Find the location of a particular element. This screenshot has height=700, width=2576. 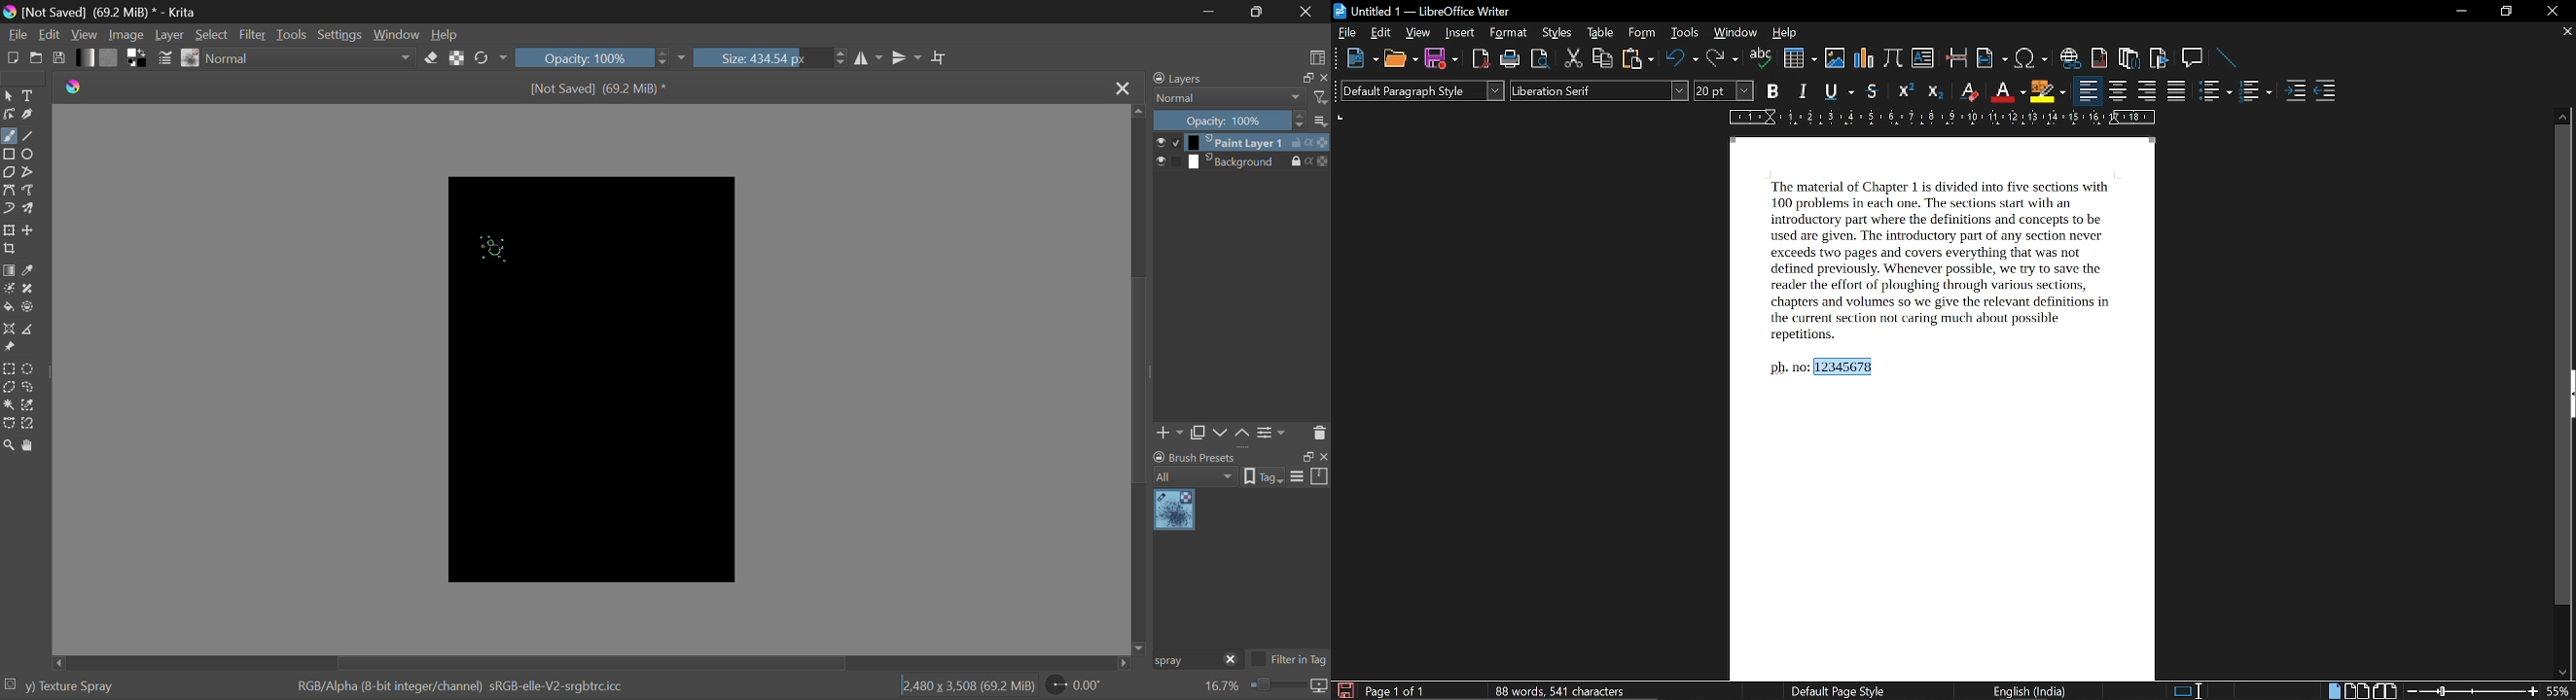

Select is located at coordinates (212, 34).